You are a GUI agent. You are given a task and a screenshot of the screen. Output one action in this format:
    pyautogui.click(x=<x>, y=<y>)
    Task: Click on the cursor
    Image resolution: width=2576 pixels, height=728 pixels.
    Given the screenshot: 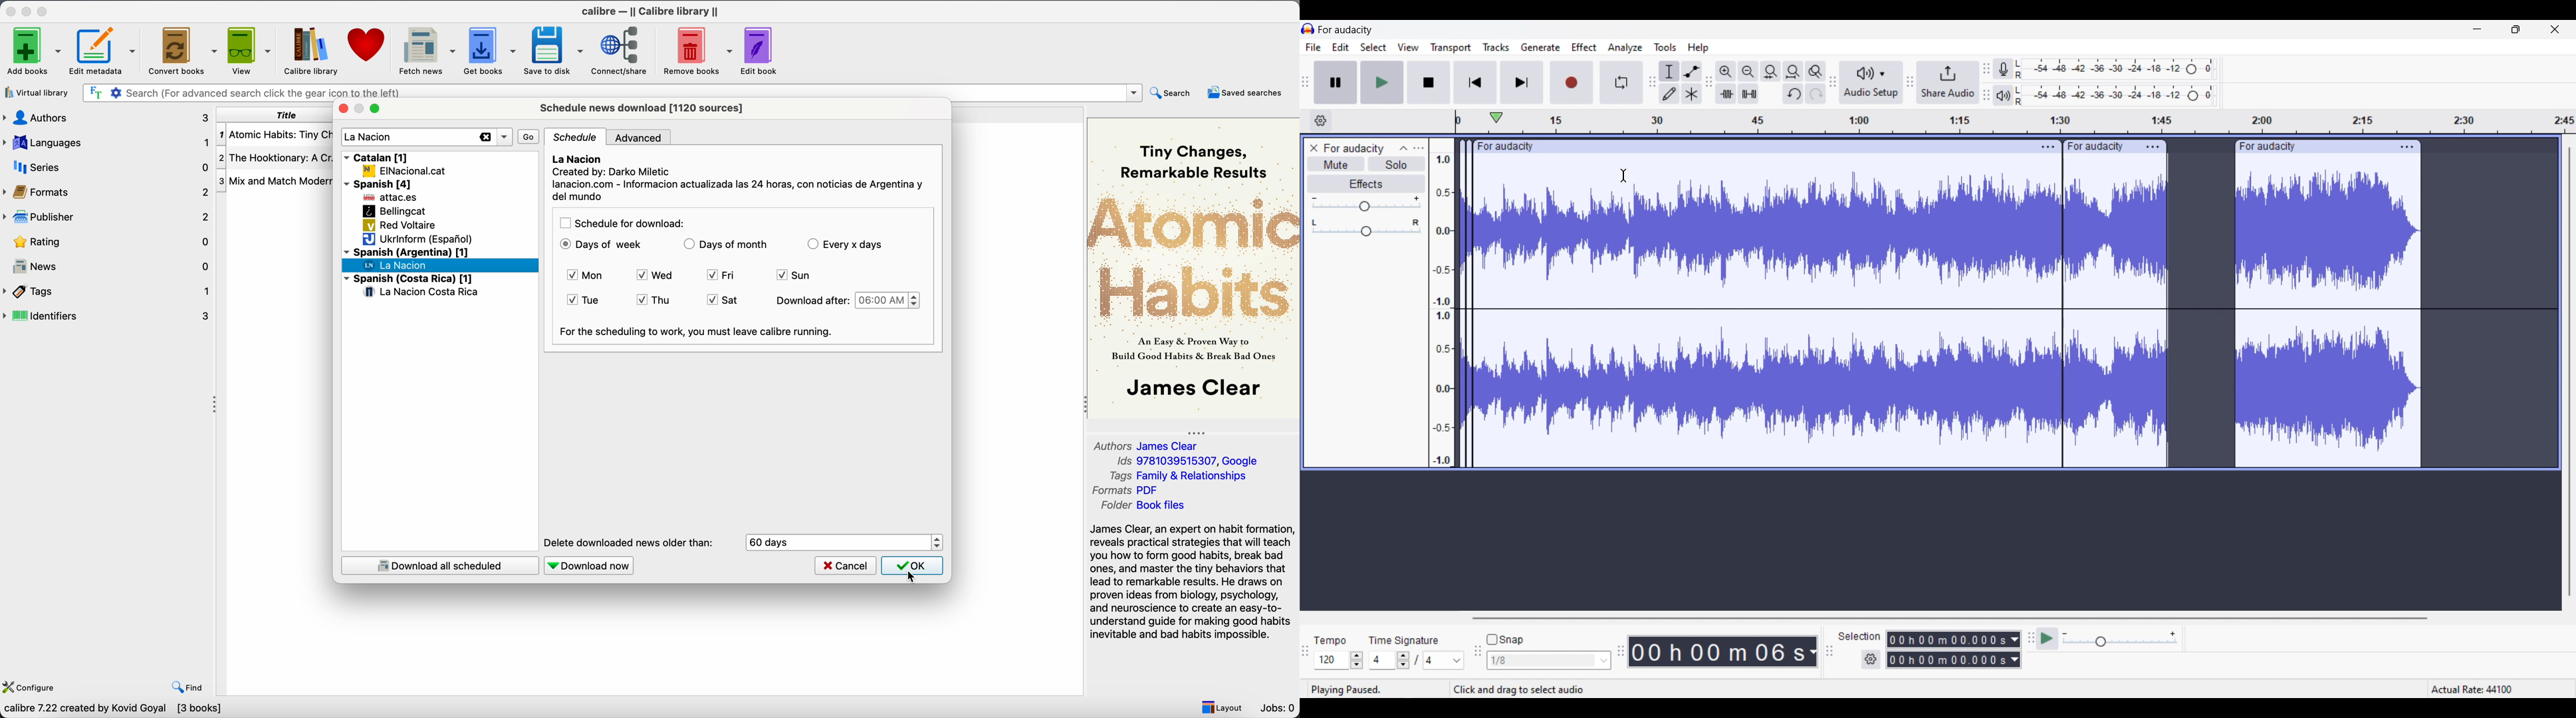 What is the action you would take?
    pyautogui.click(x=912, y=578)
    